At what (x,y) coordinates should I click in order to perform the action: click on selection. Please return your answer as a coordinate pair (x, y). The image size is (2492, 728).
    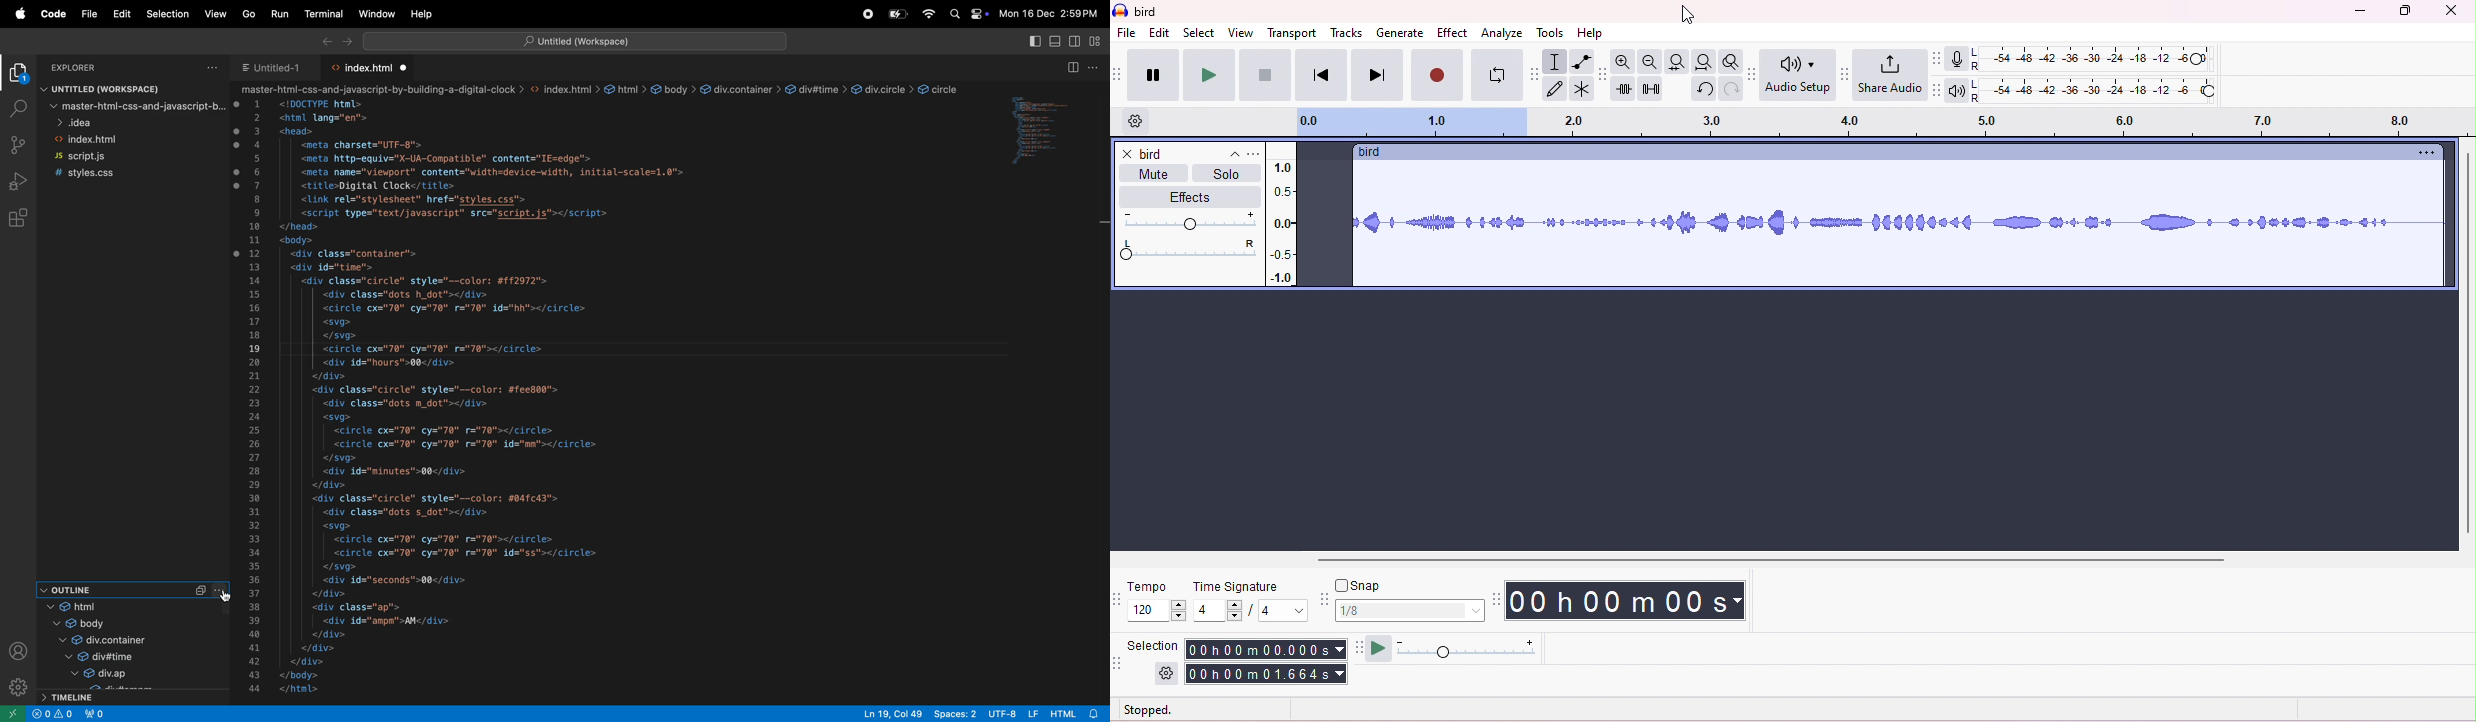
    Looking at the image, I should click on (169, 14).